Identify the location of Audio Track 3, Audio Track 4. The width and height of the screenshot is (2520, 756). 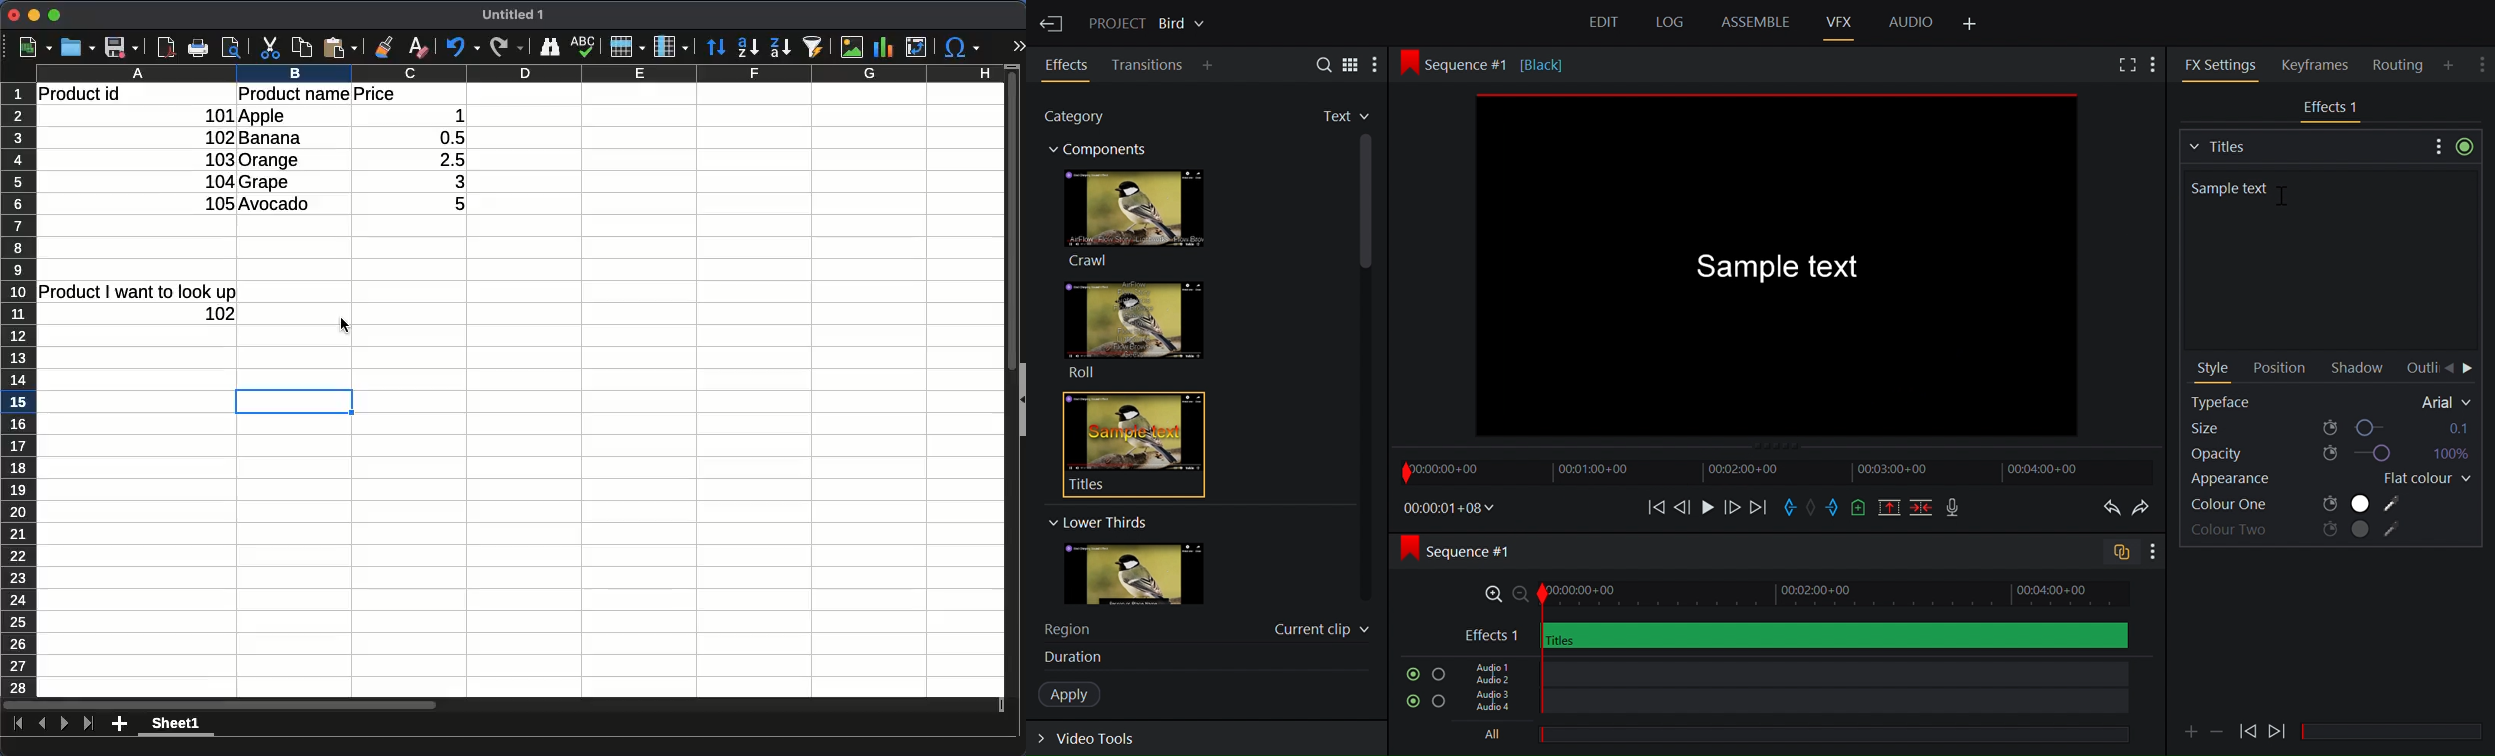
(1793, 705).